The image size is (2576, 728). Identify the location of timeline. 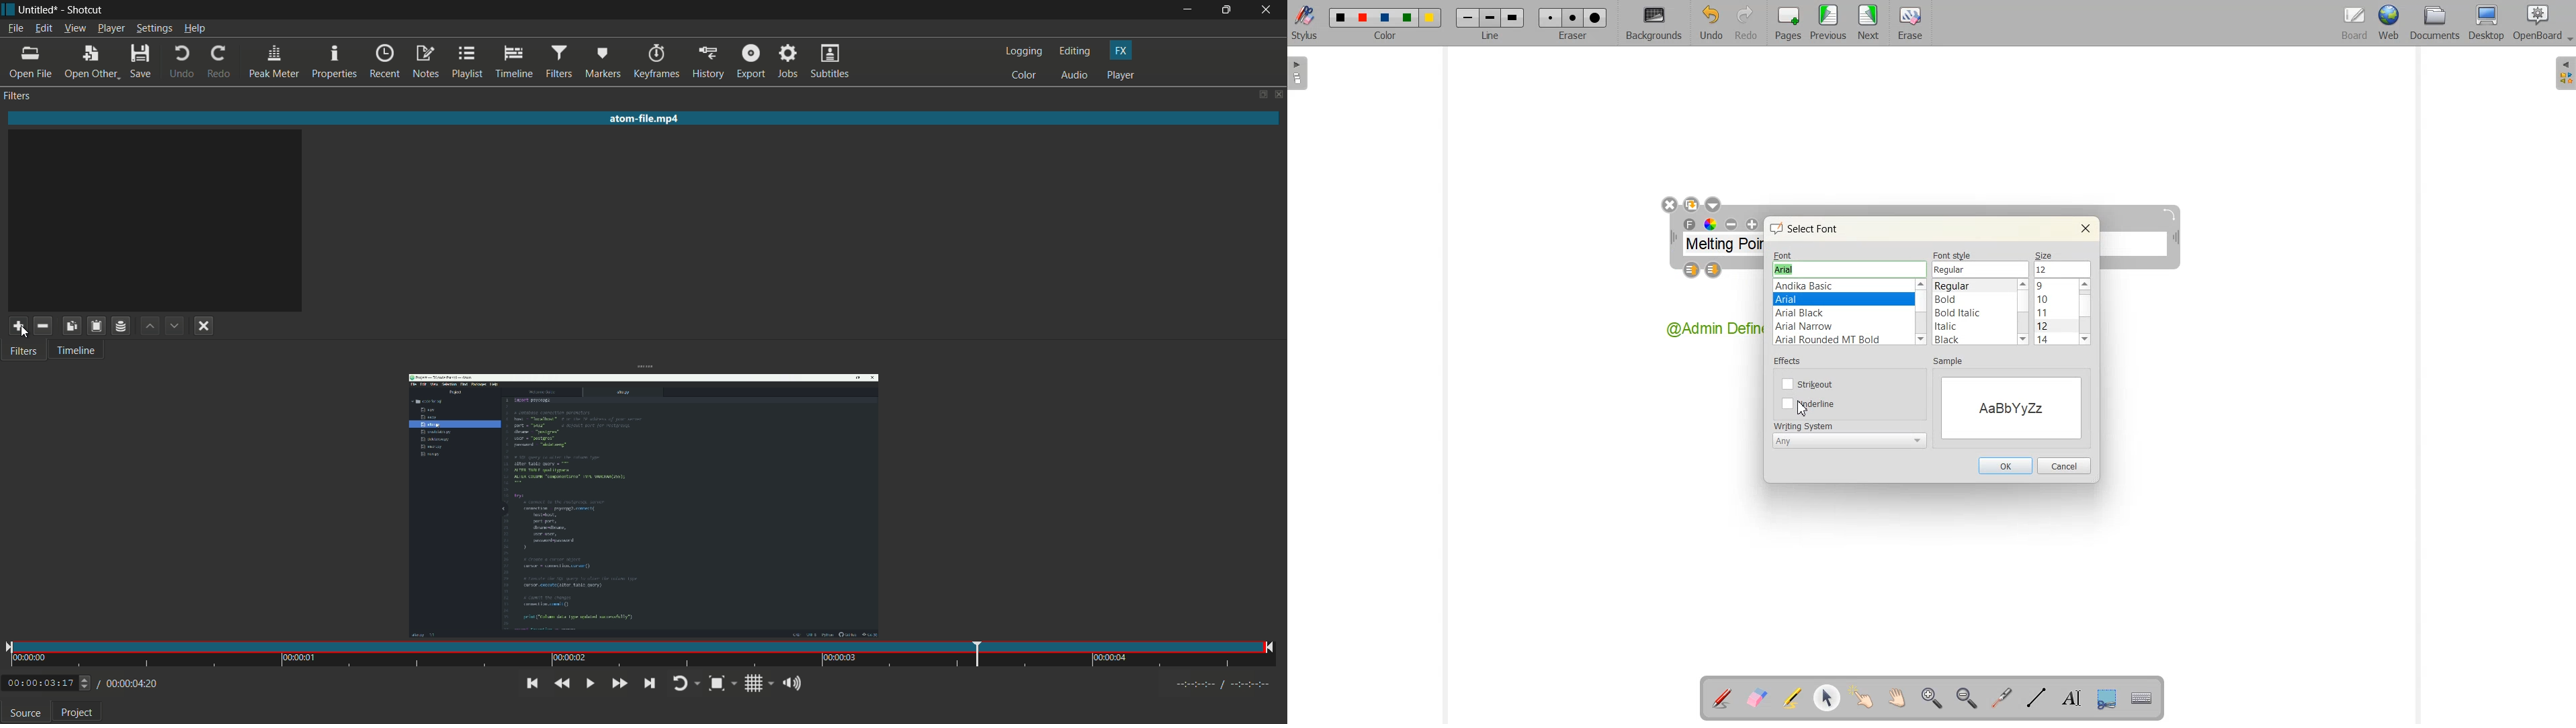
(79, 352).